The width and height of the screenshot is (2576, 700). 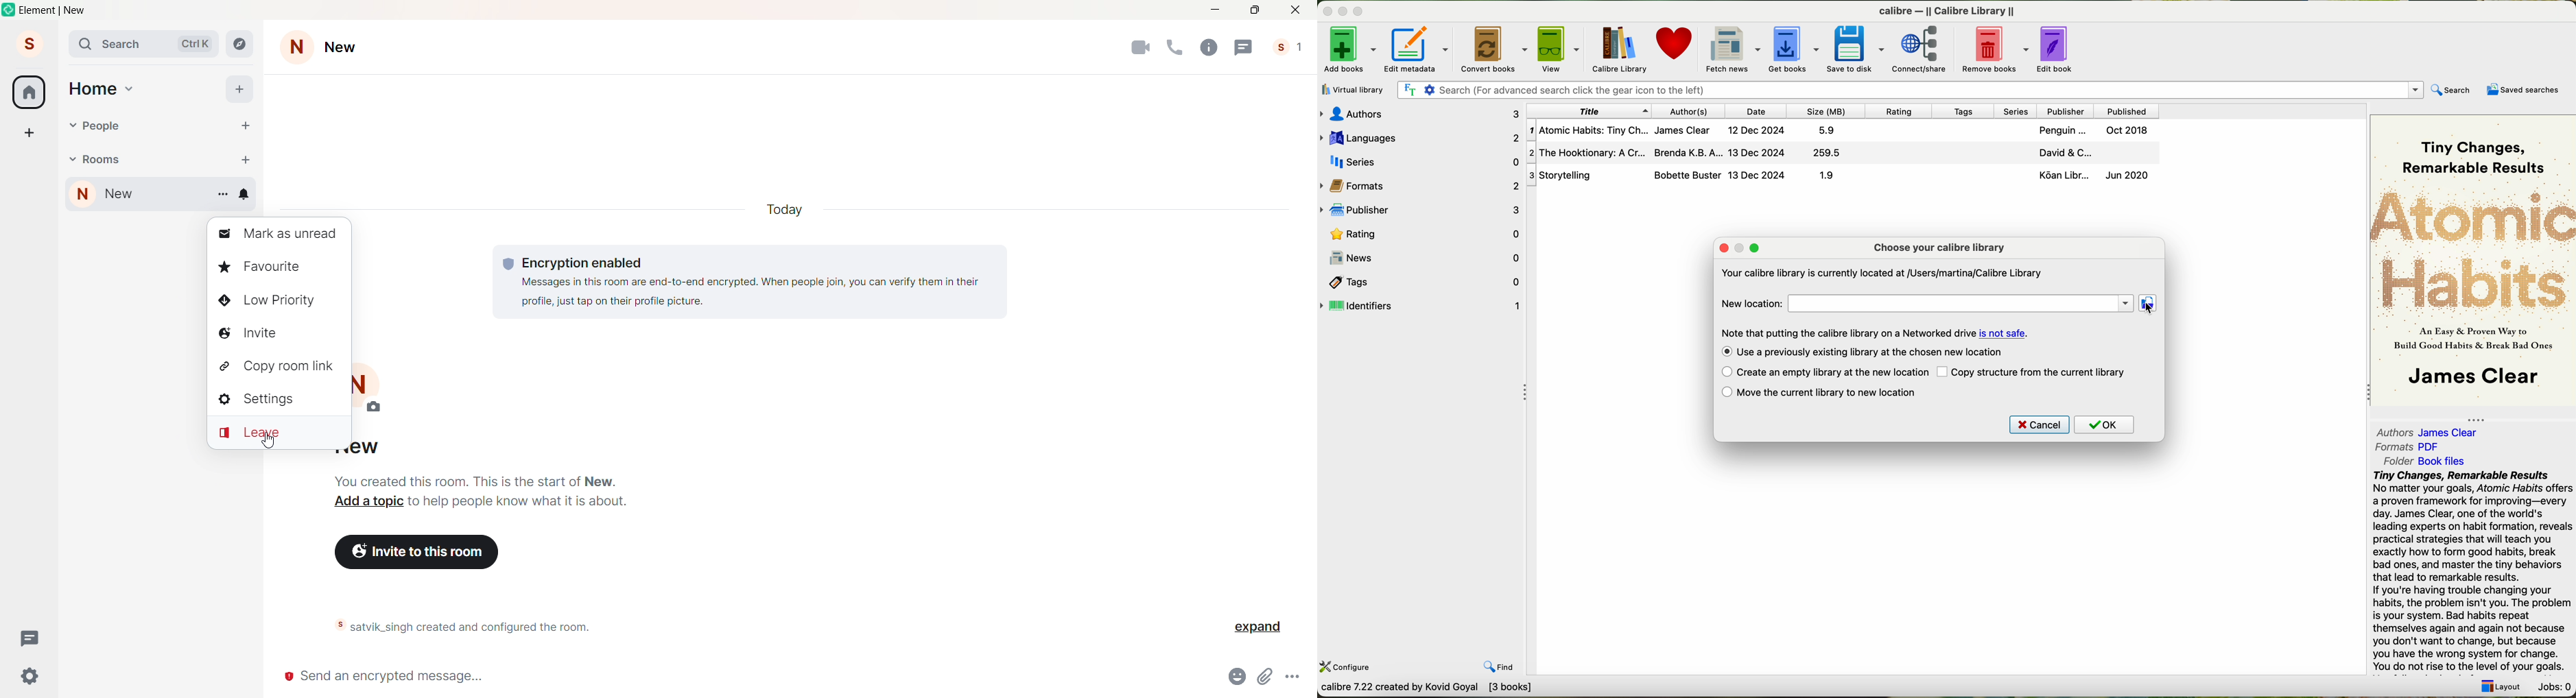 I want to click on Emoji, so click(x=1240, y=675).